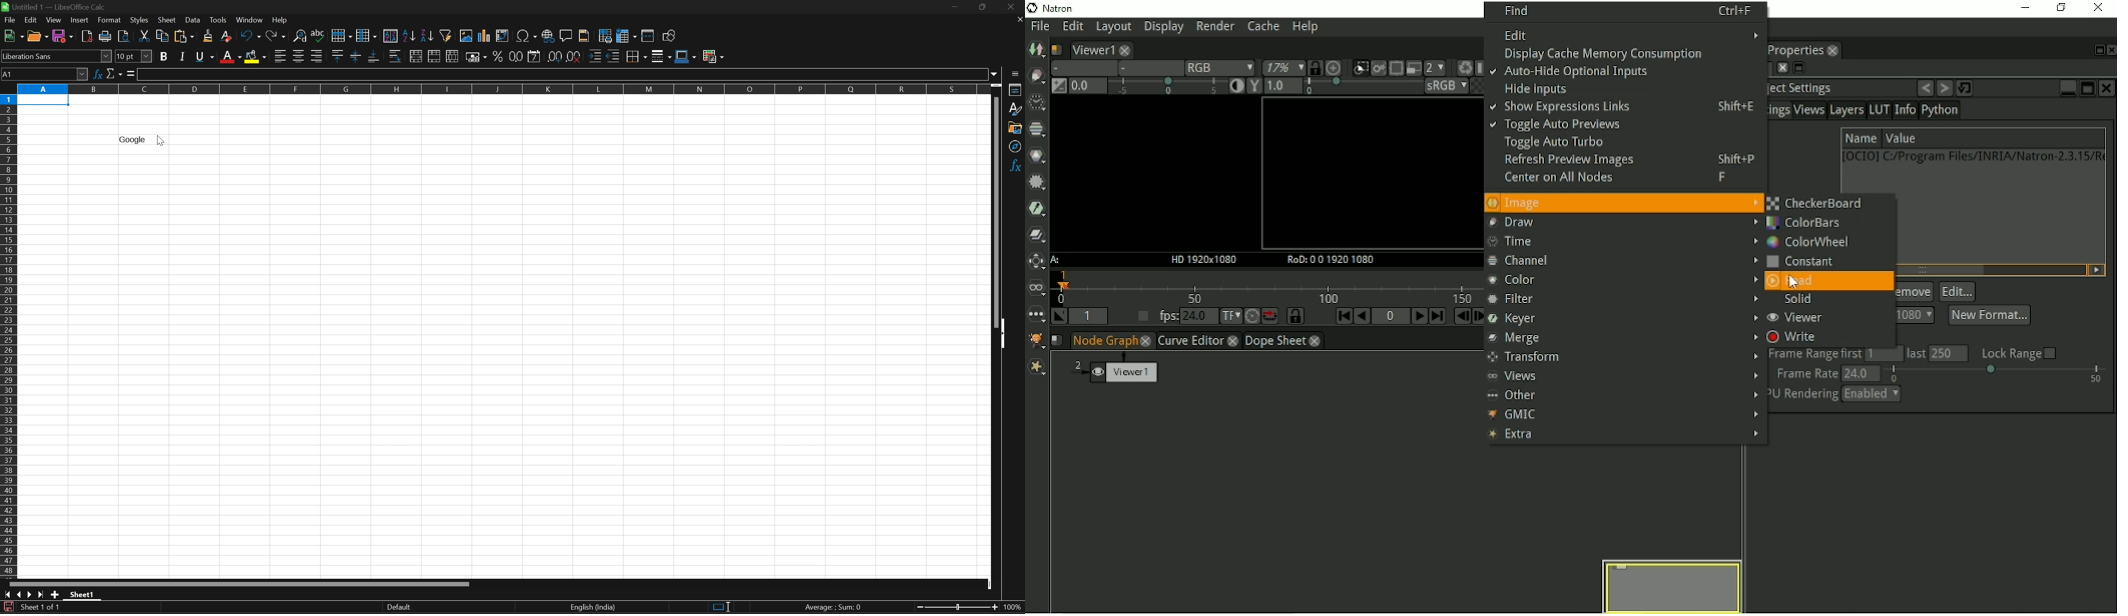 The width and height of the screenshot is (2128, 616). Describe the element at coordinates (10, 20) in the screenshot. I see `File` at that location.